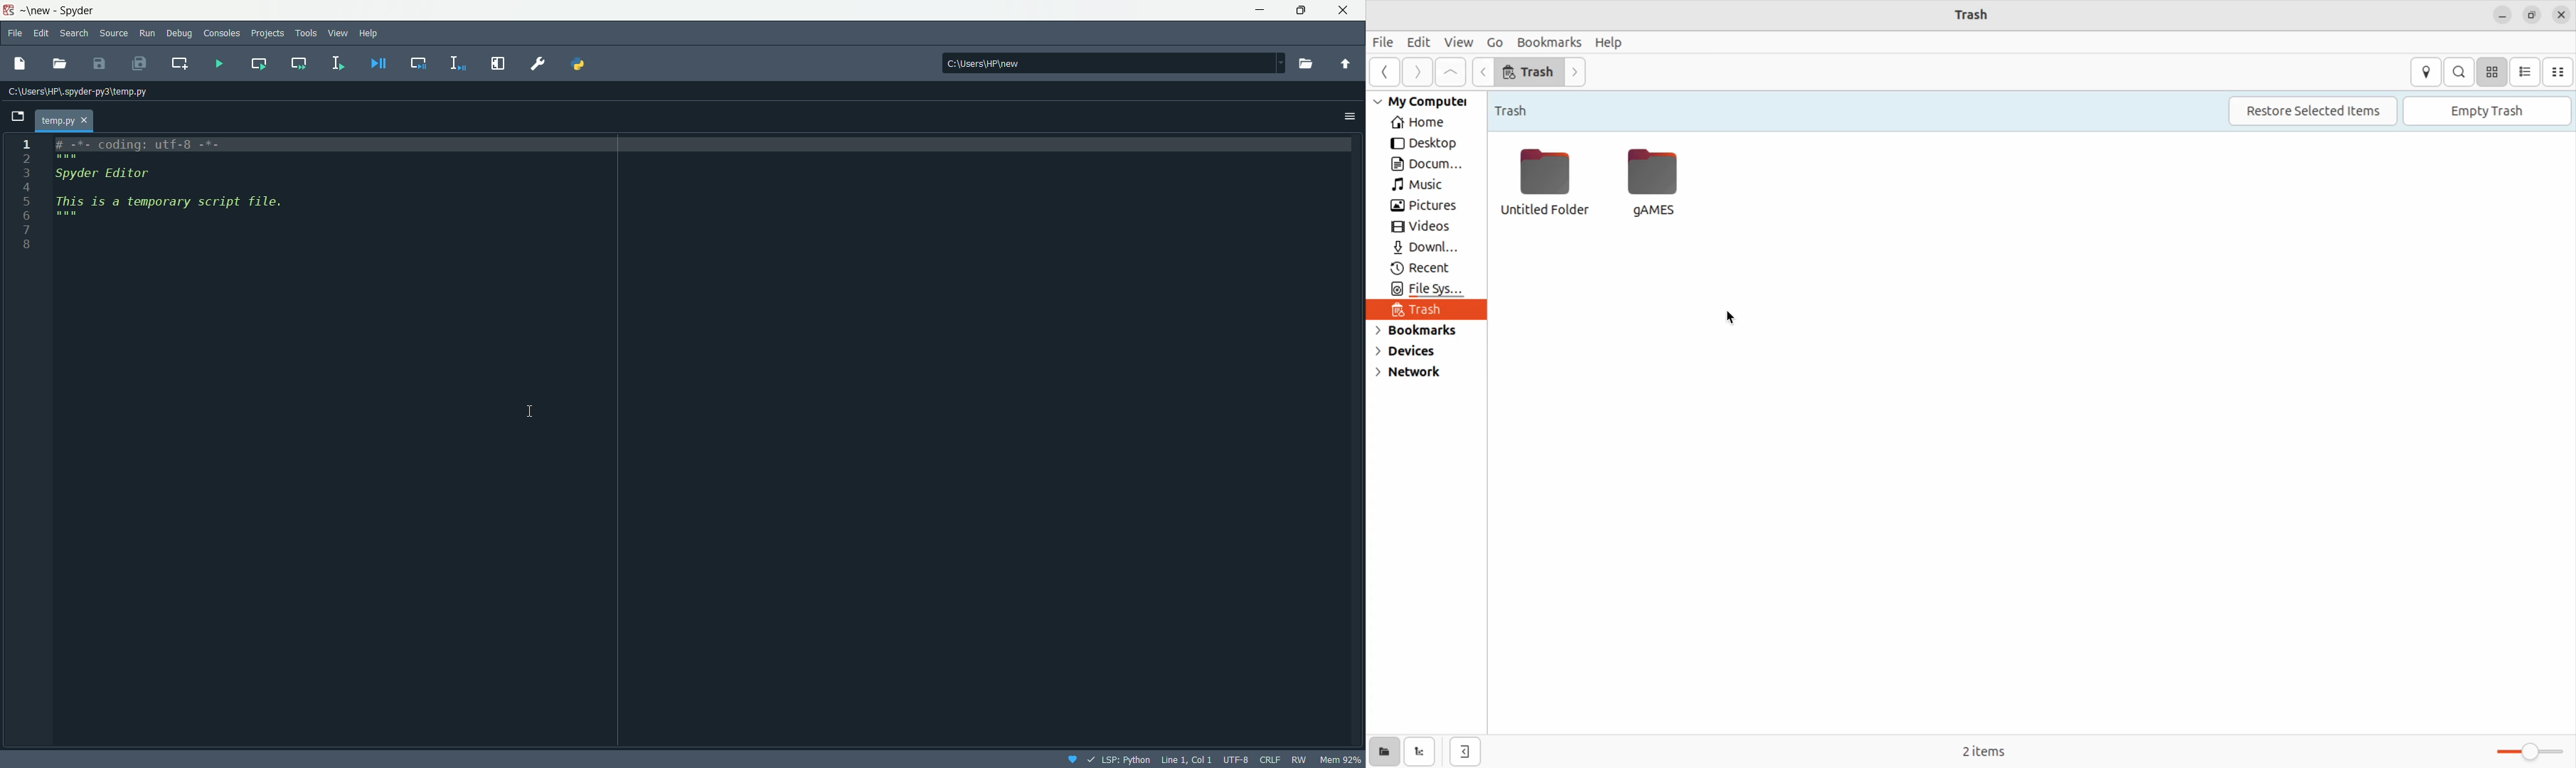  Describe the element at coordinates (497, 63) in the screenshot. I see `maximize current screen` at that location.